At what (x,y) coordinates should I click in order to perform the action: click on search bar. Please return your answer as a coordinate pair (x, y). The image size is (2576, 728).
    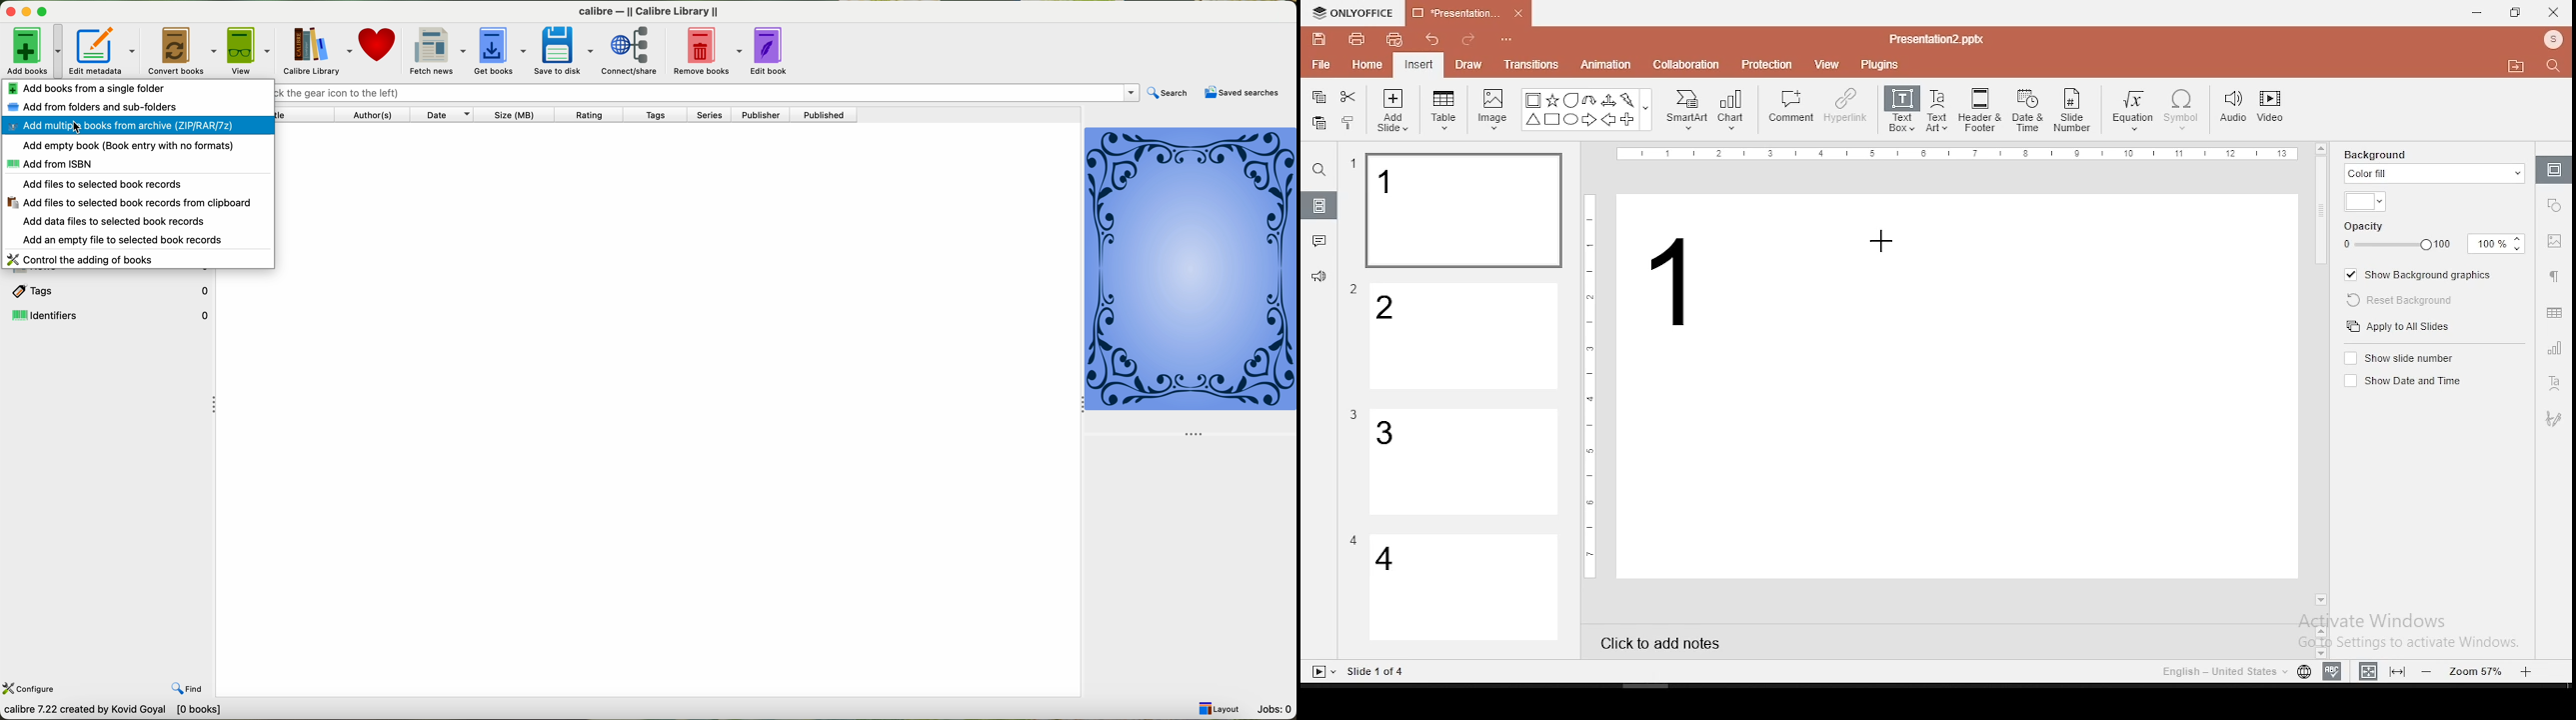
    Looking at the image, I should click on (706, 92).